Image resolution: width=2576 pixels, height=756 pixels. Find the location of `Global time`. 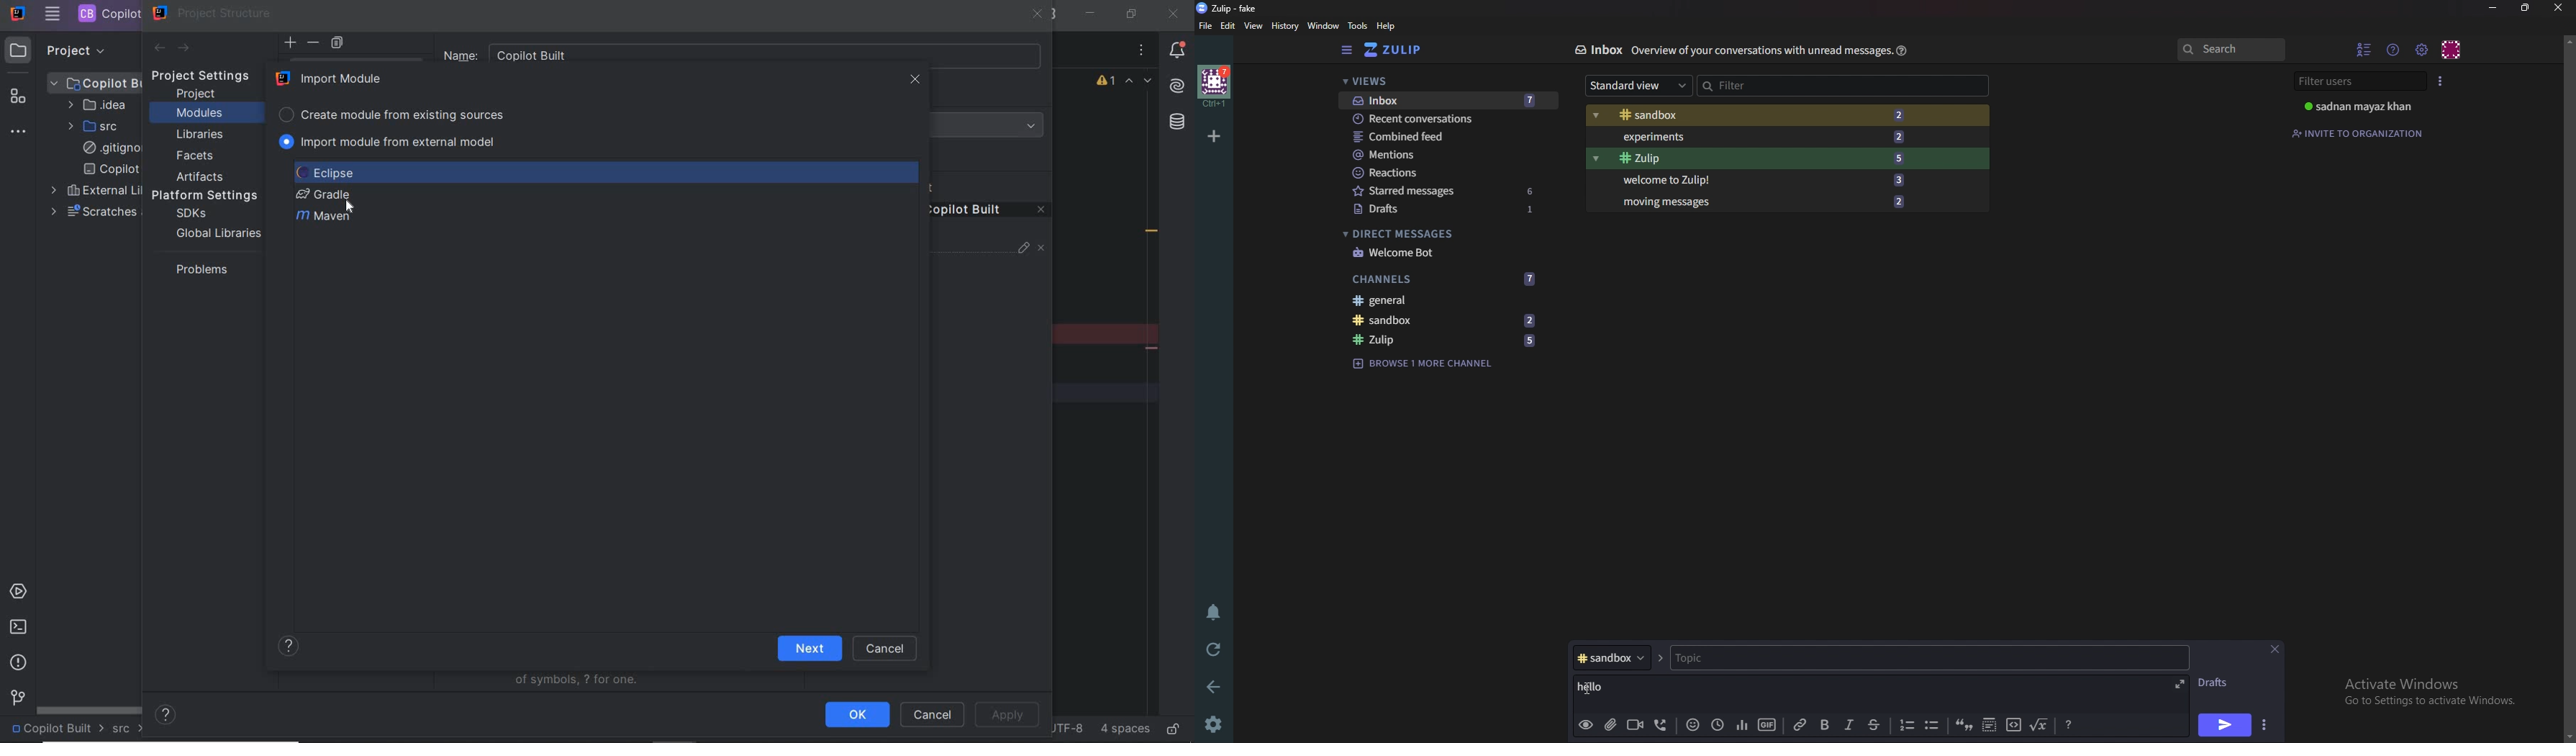

Global time is located at coordinates (1718, 725).